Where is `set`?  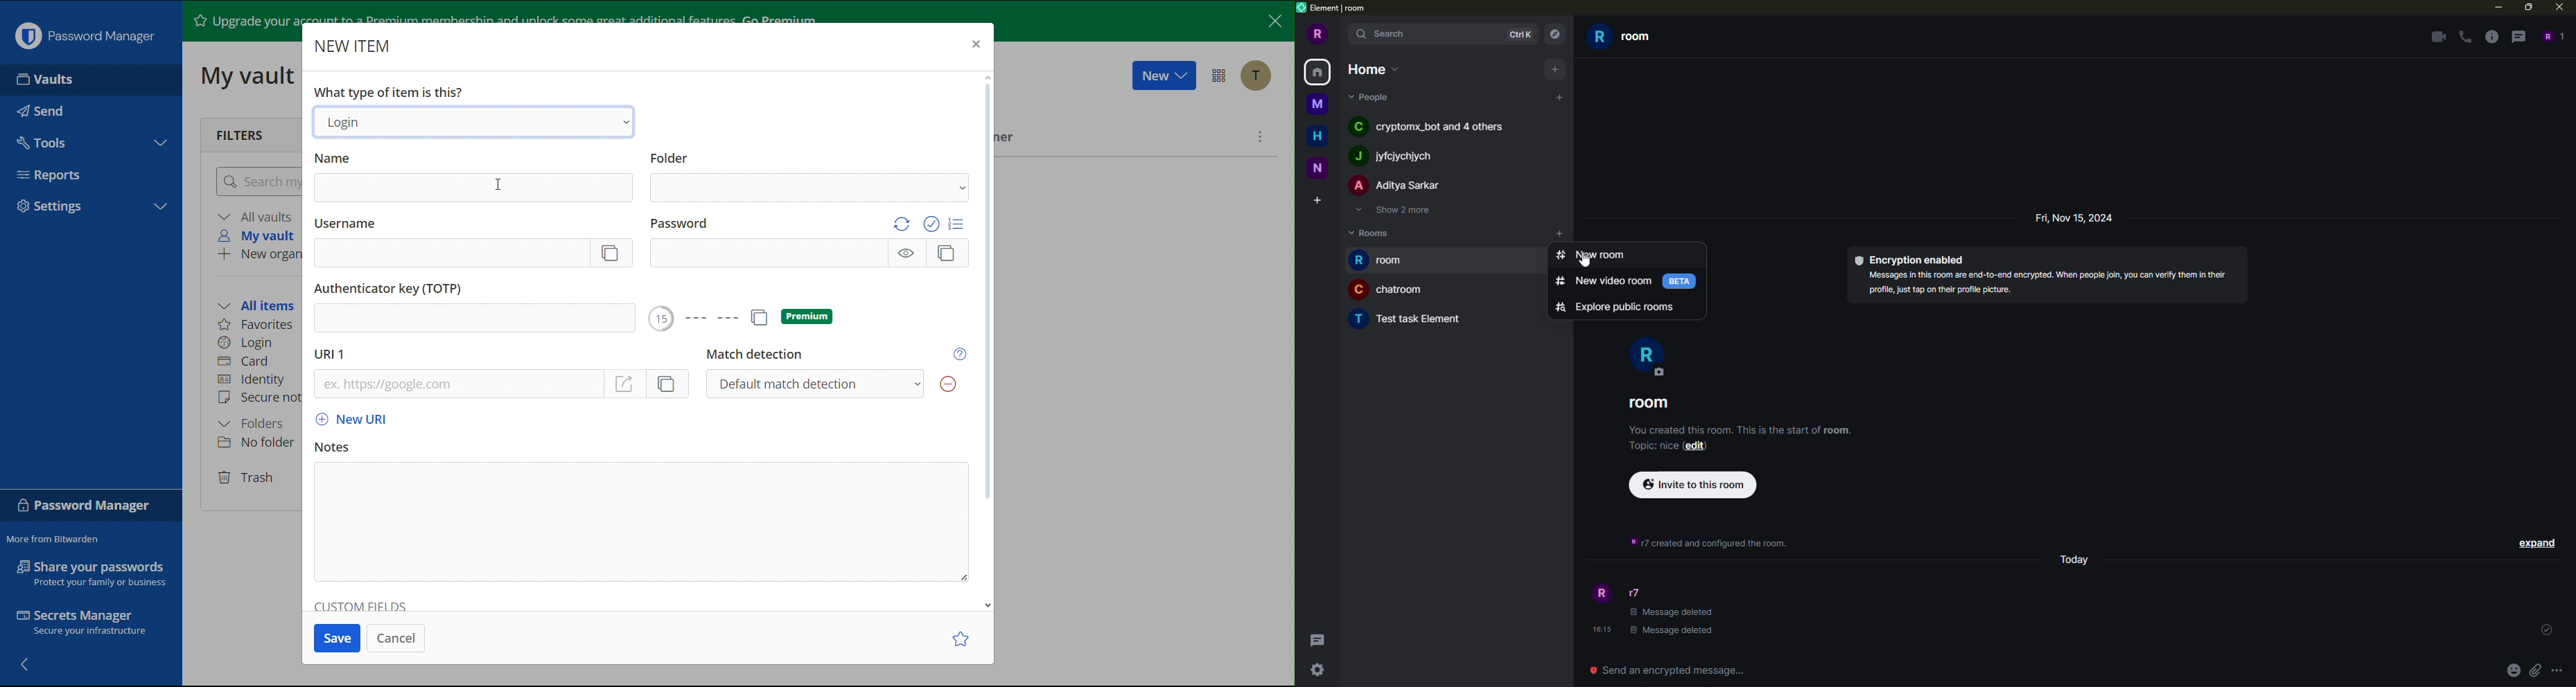
set is located at coordinates (2548, 629).